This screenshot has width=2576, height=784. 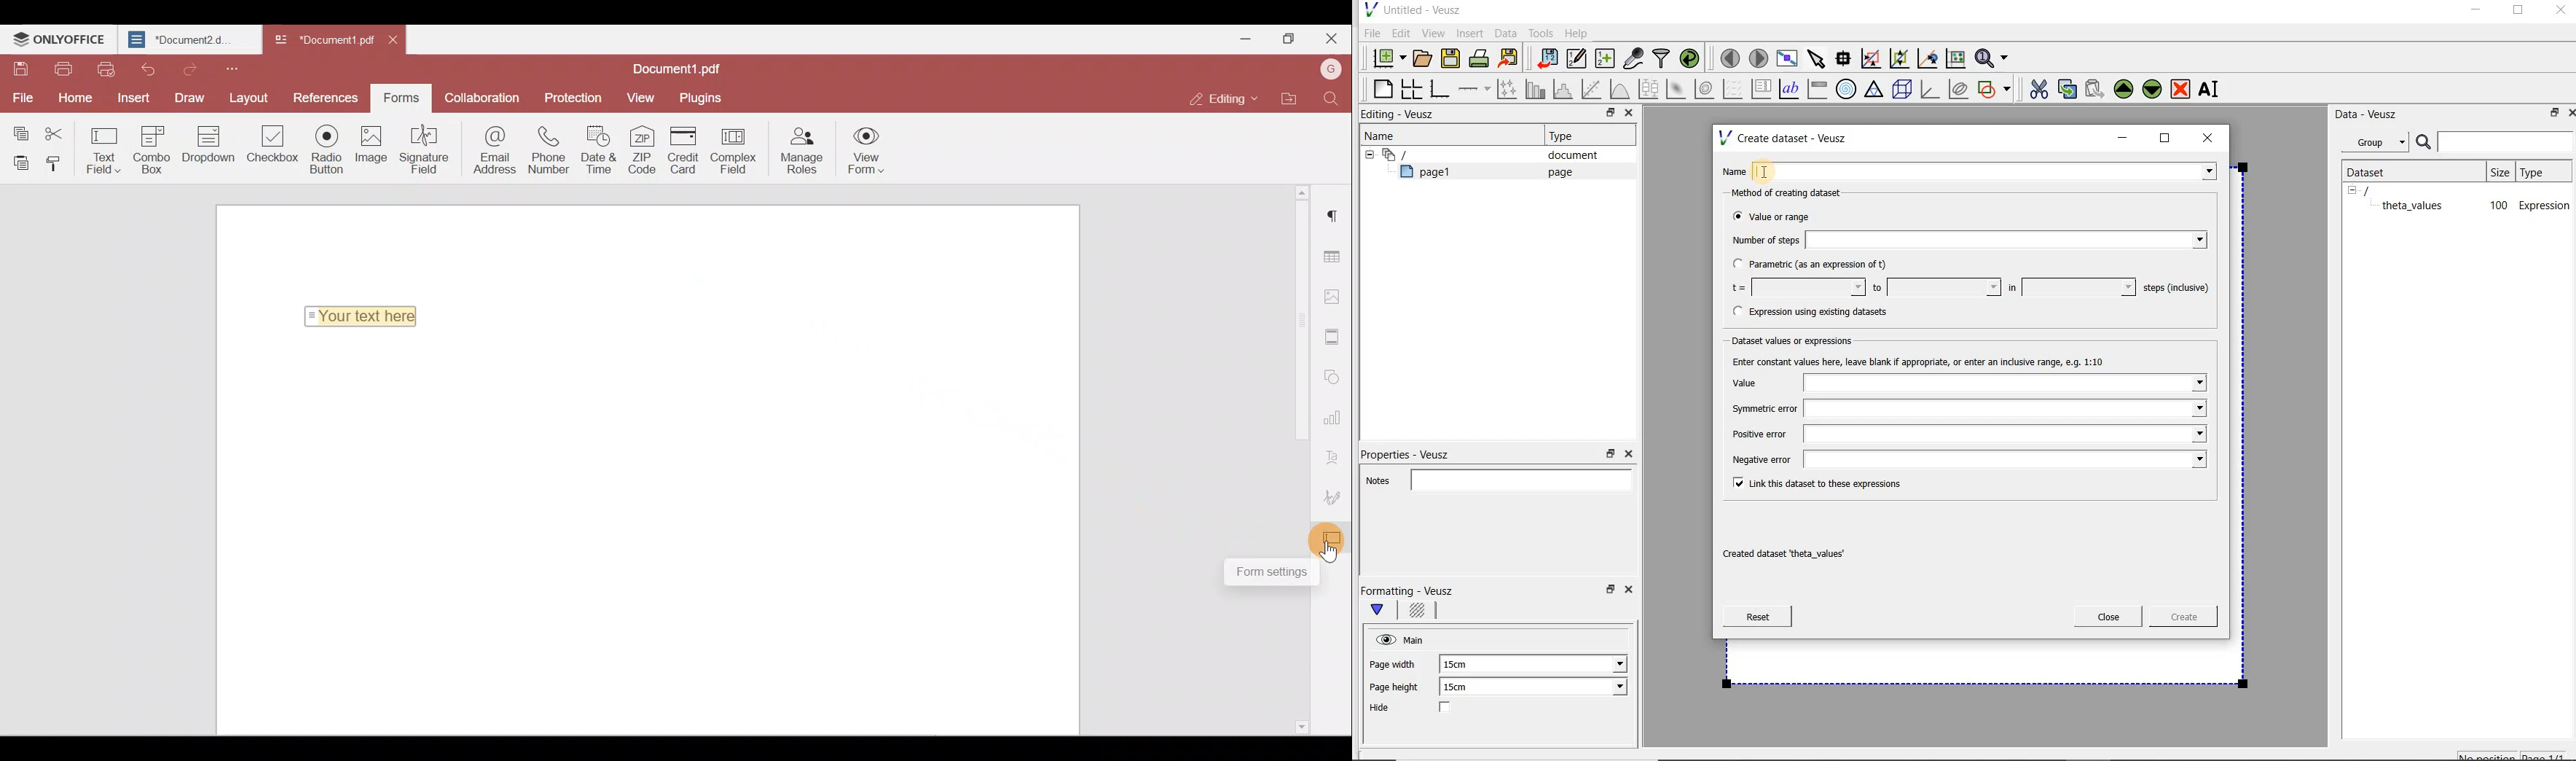 I want to click on Plugins, so click(x=703, y=97).